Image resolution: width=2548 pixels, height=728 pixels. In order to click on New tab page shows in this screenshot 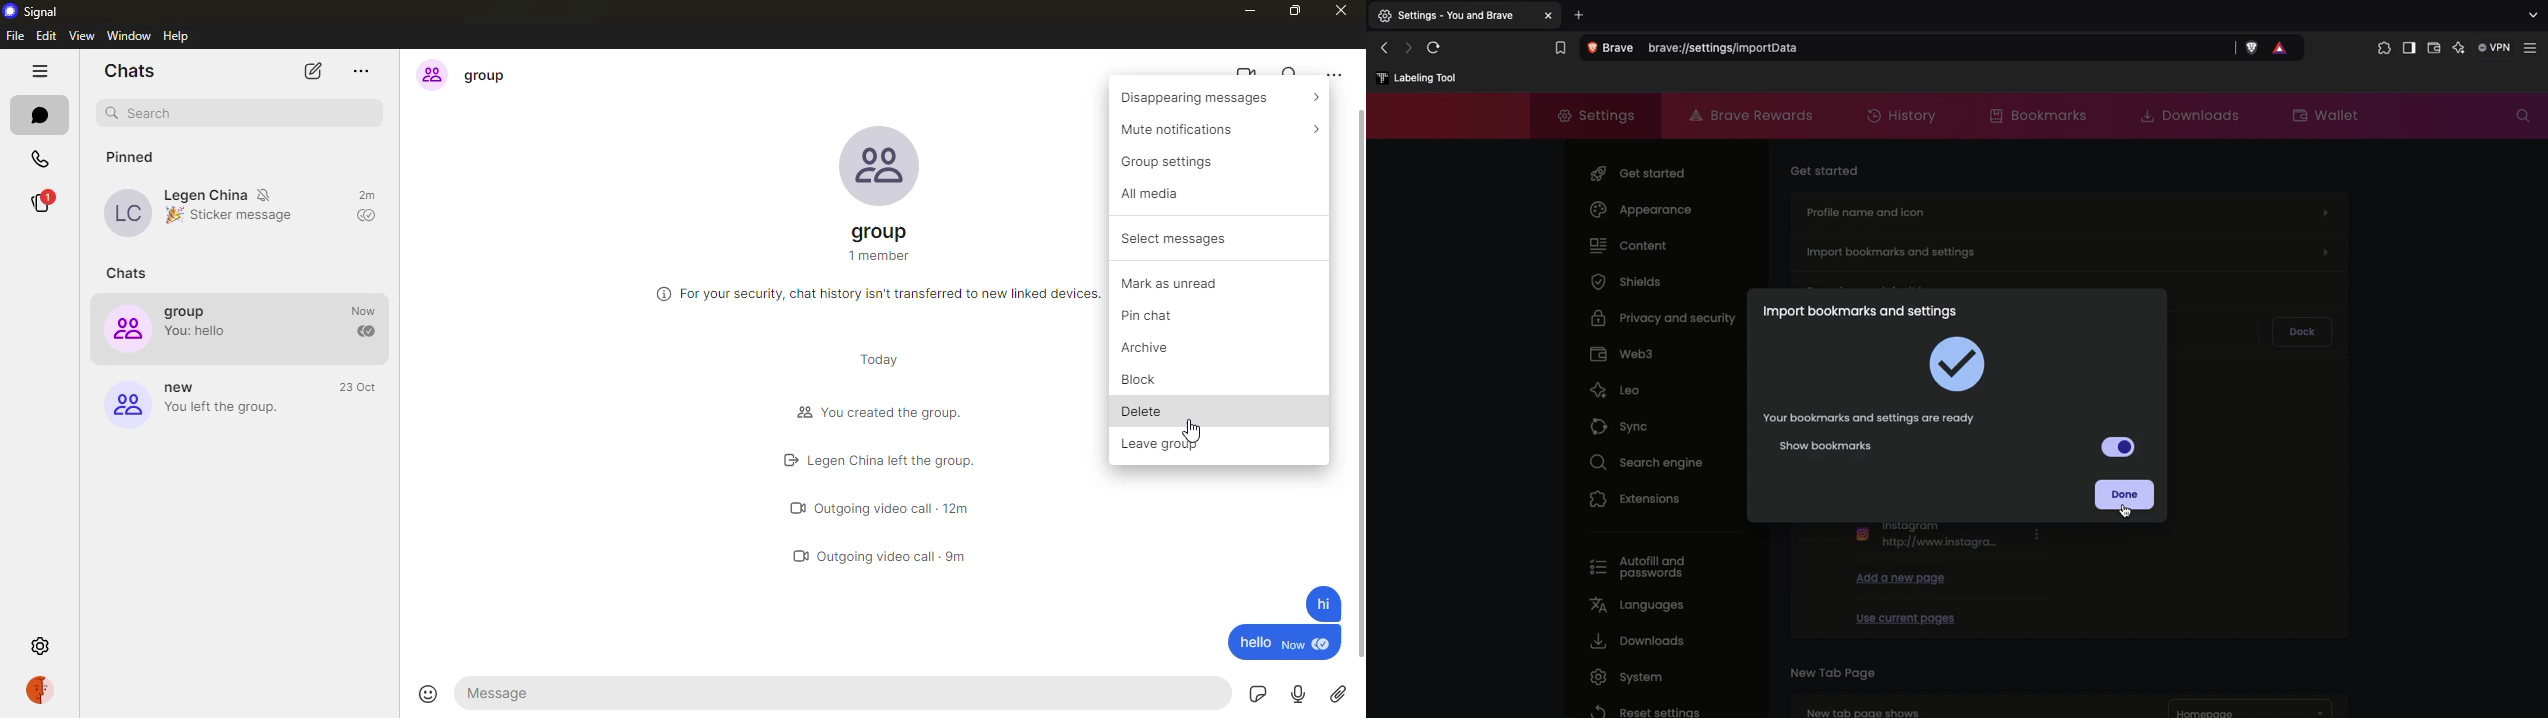, I will do `click(1957, 705)`.